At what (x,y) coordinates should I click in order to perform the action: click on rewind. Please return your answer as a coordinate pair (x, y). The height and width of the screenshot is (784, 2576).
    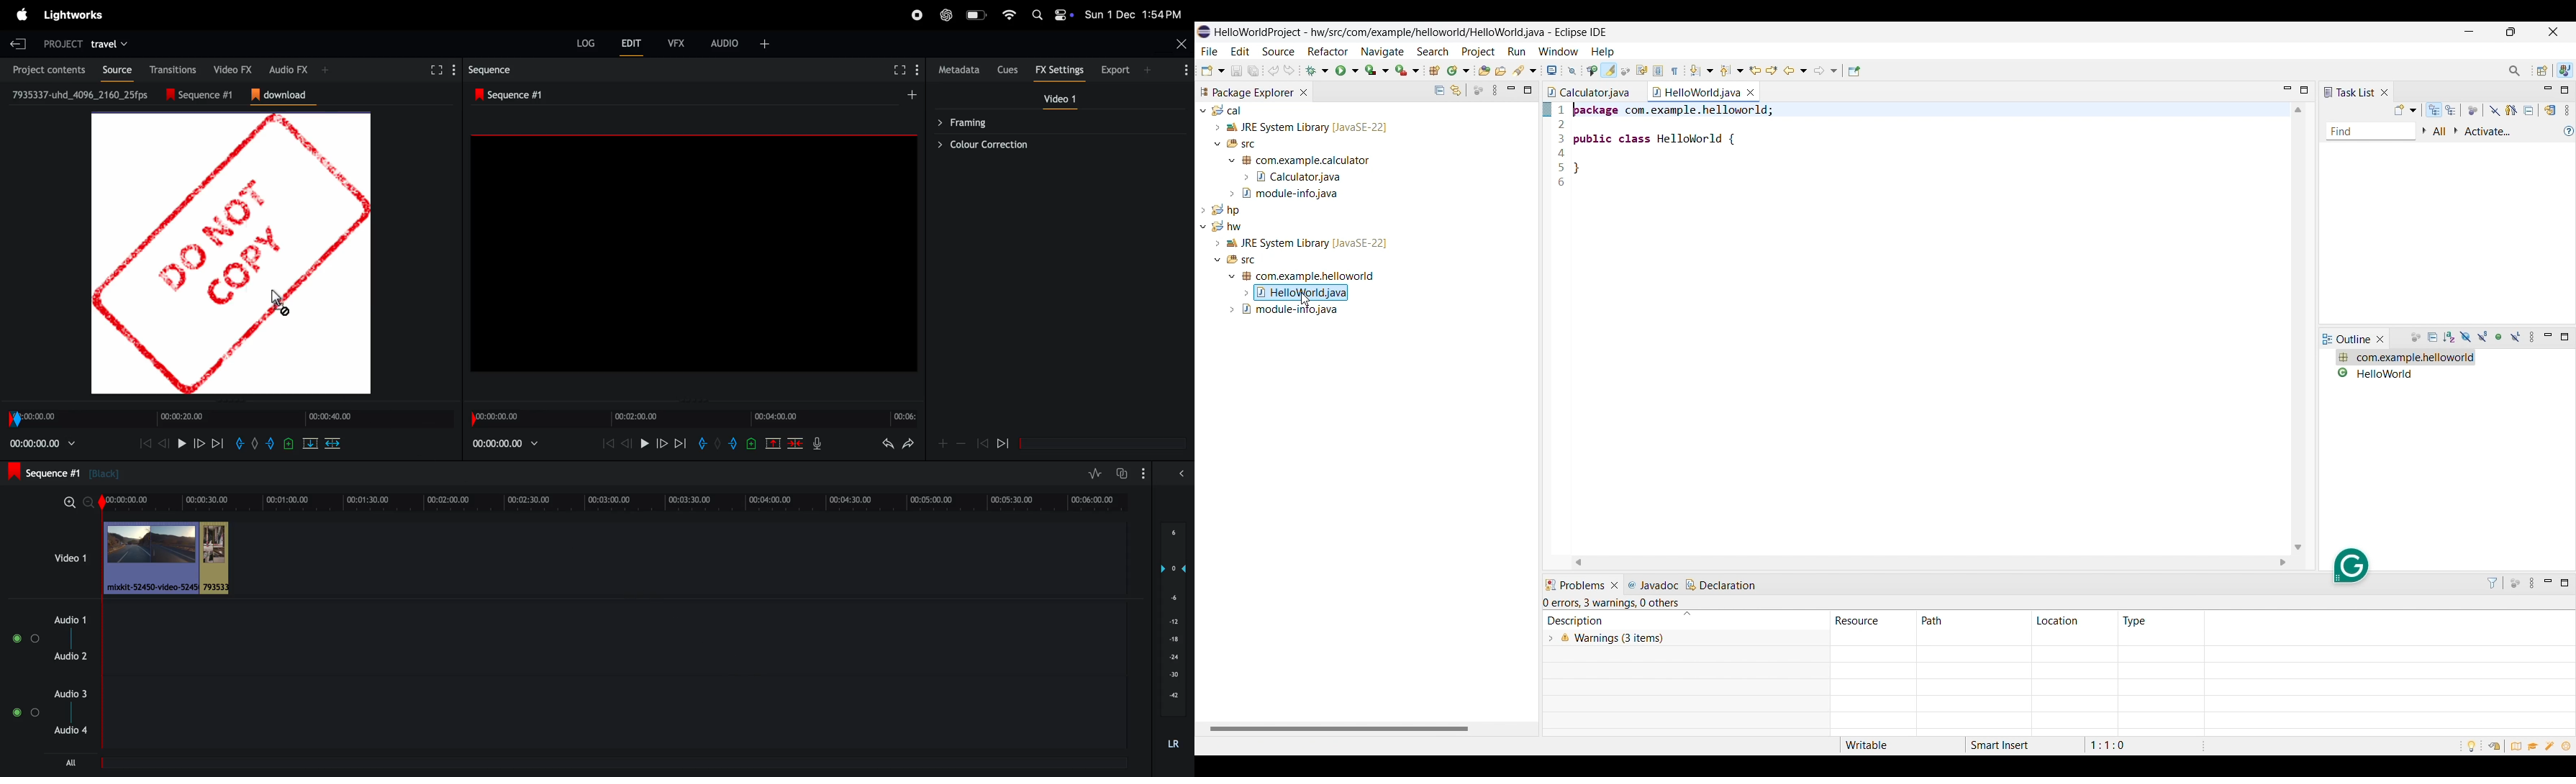
    Looking at the image, I should click on (795, 443).